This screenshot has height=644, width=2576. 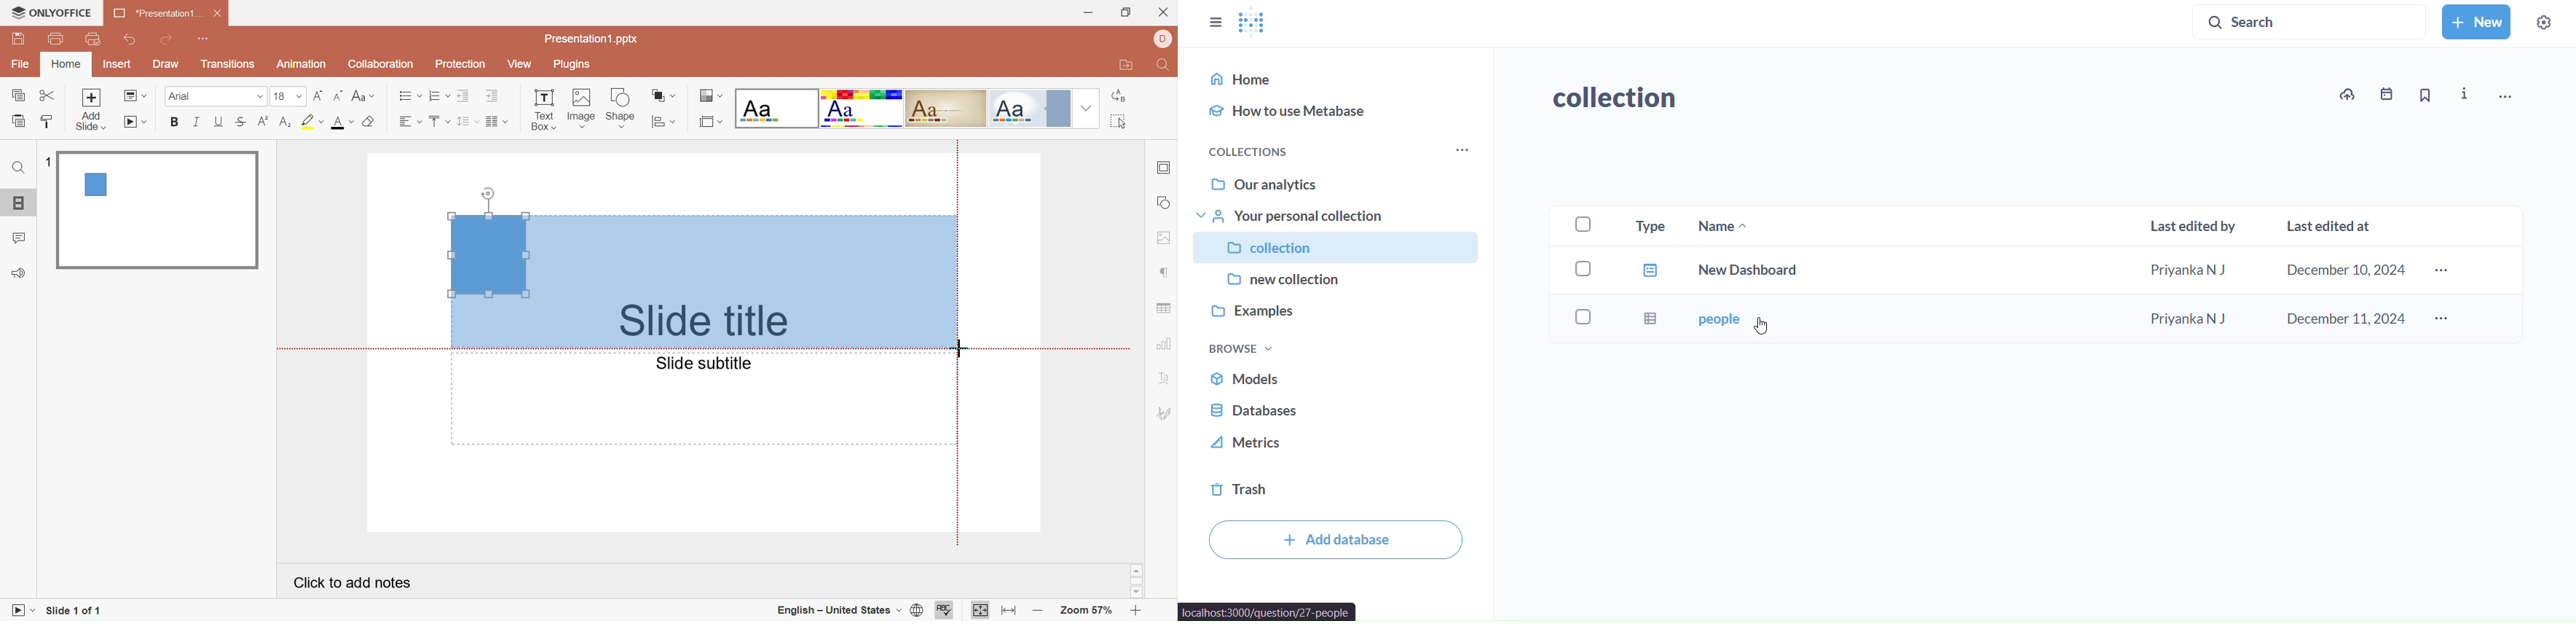 I want to click on Find, so click(x=1164, y=66).